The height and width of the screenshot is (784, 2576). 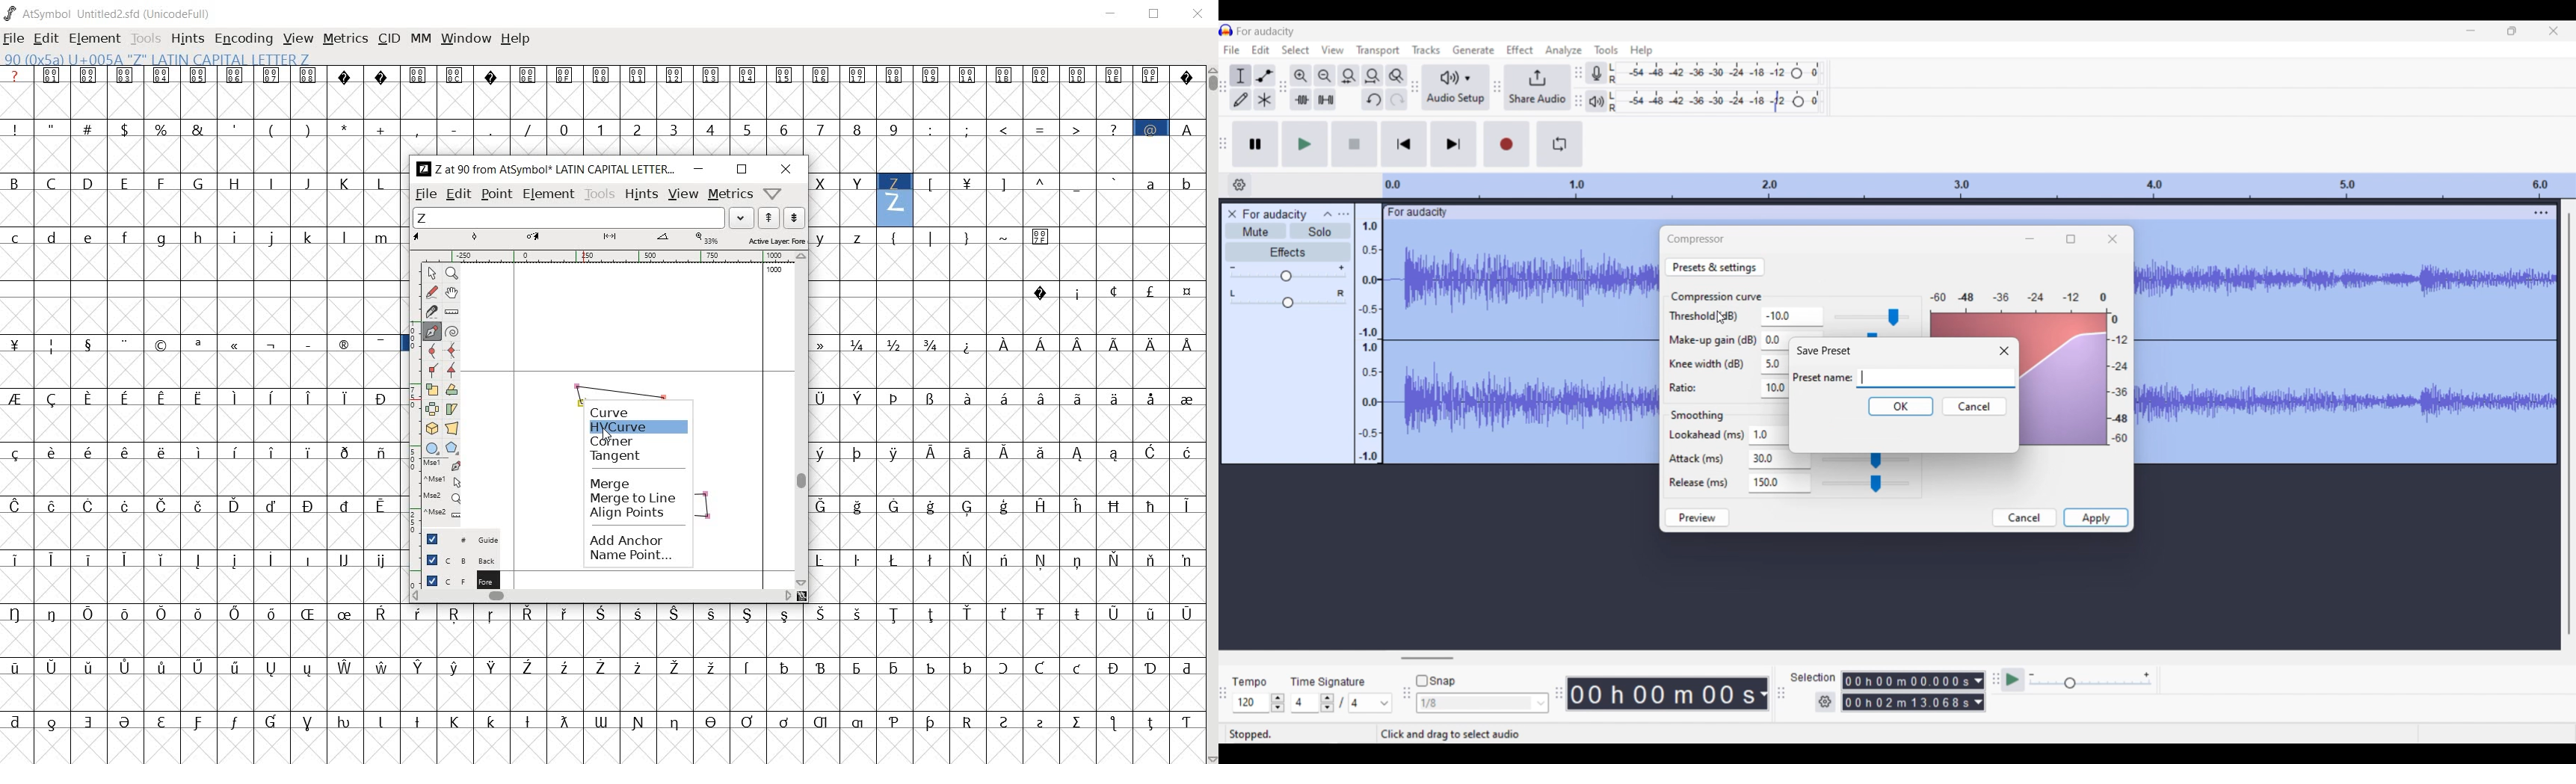 What do you see at coordinates (201, 407) in the screenshot?
I see `glyphs` at bounding box center [201, 407].